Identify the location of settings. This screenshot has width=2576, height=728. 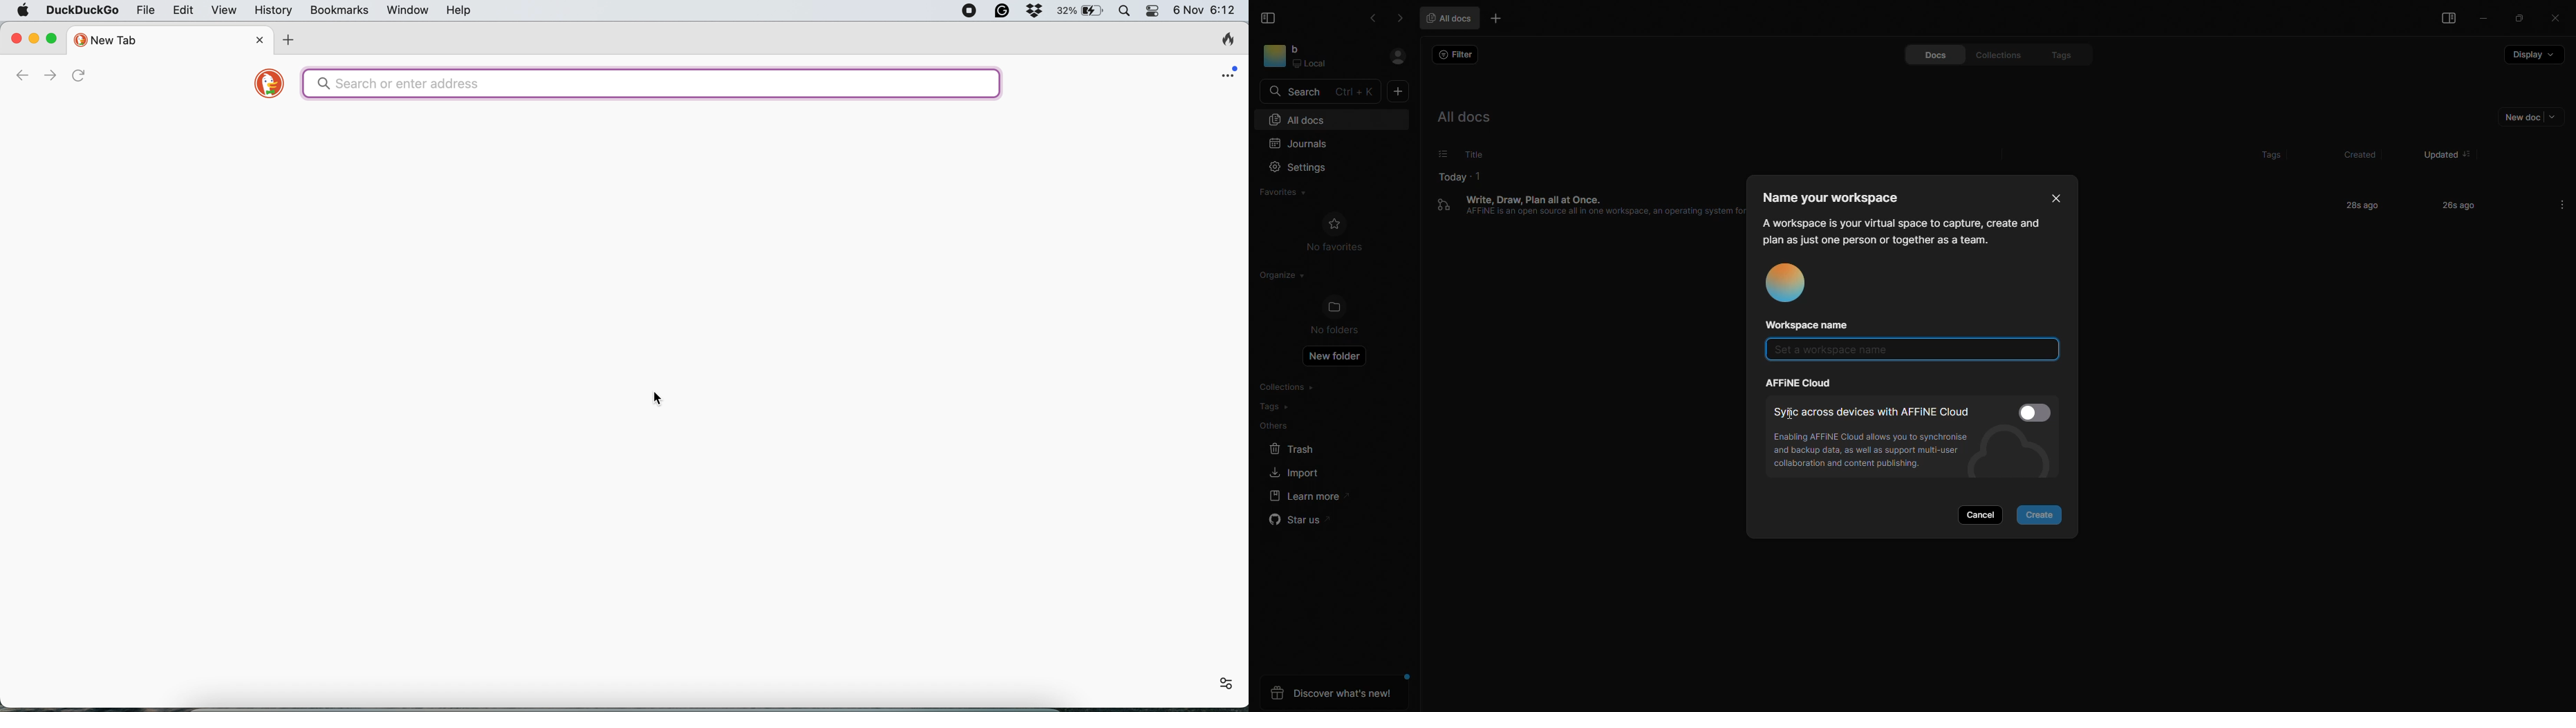
(1303, 166).